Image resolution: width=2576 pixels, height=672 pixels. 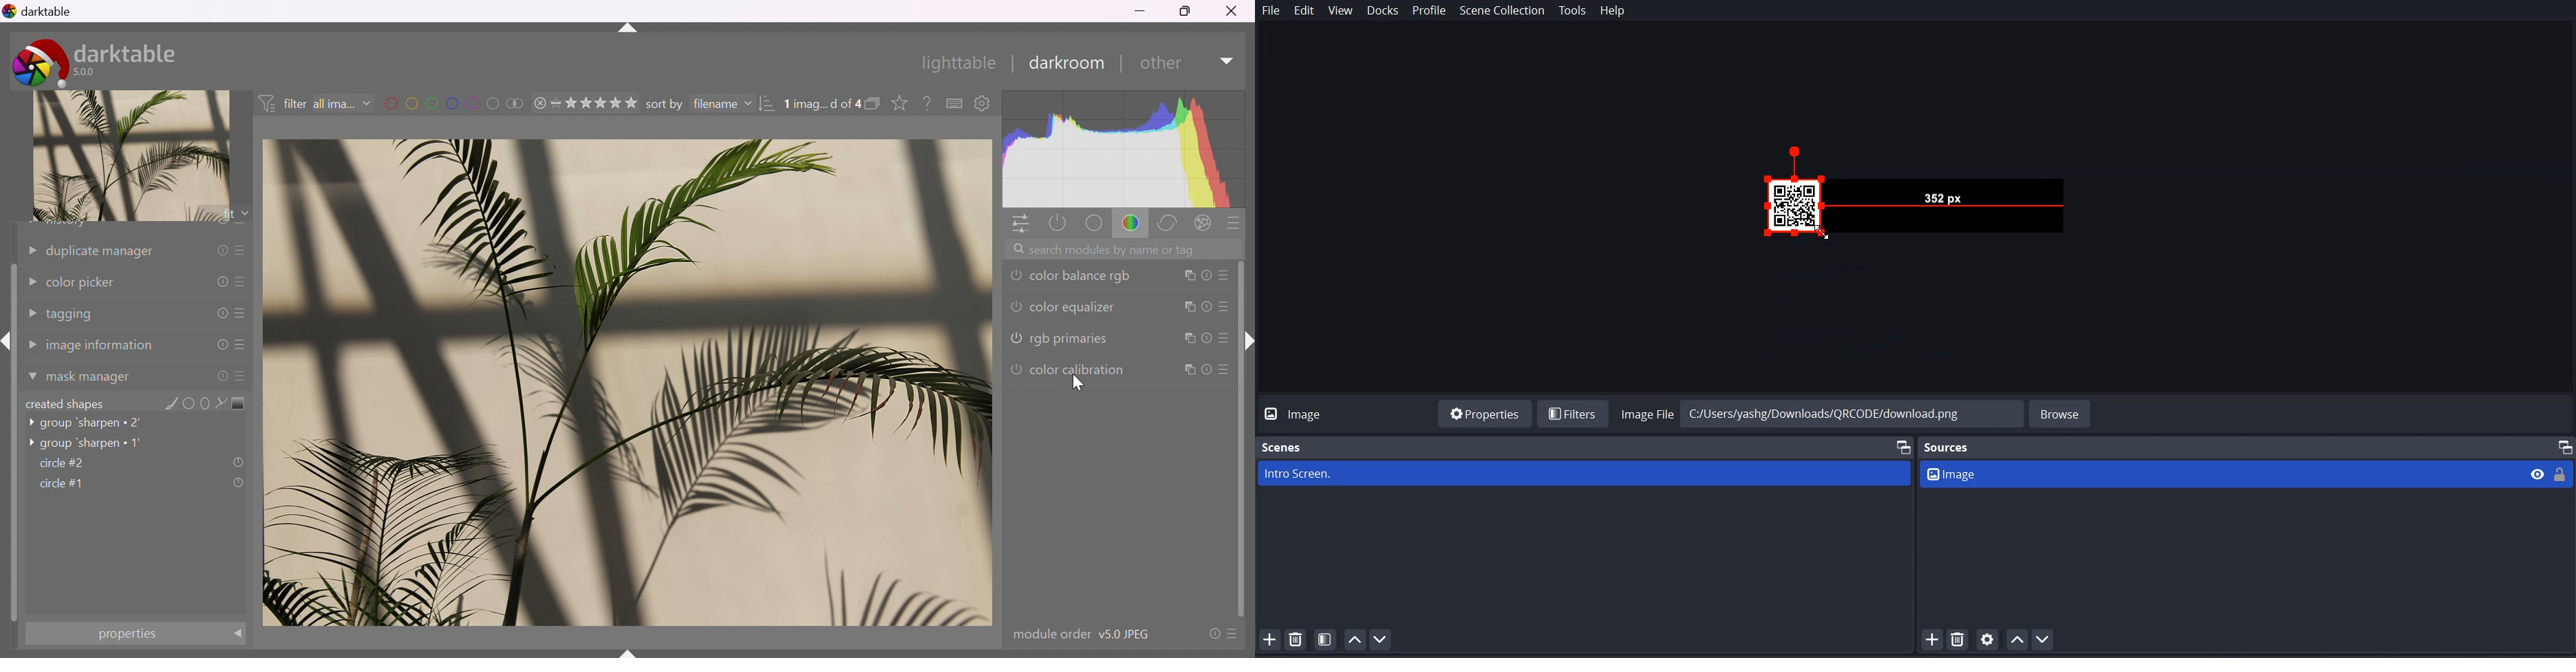 What do you see at coordinates (1058, 223) in the screenshot?
I see `show only active modules` at bounding box center [1058, 223].